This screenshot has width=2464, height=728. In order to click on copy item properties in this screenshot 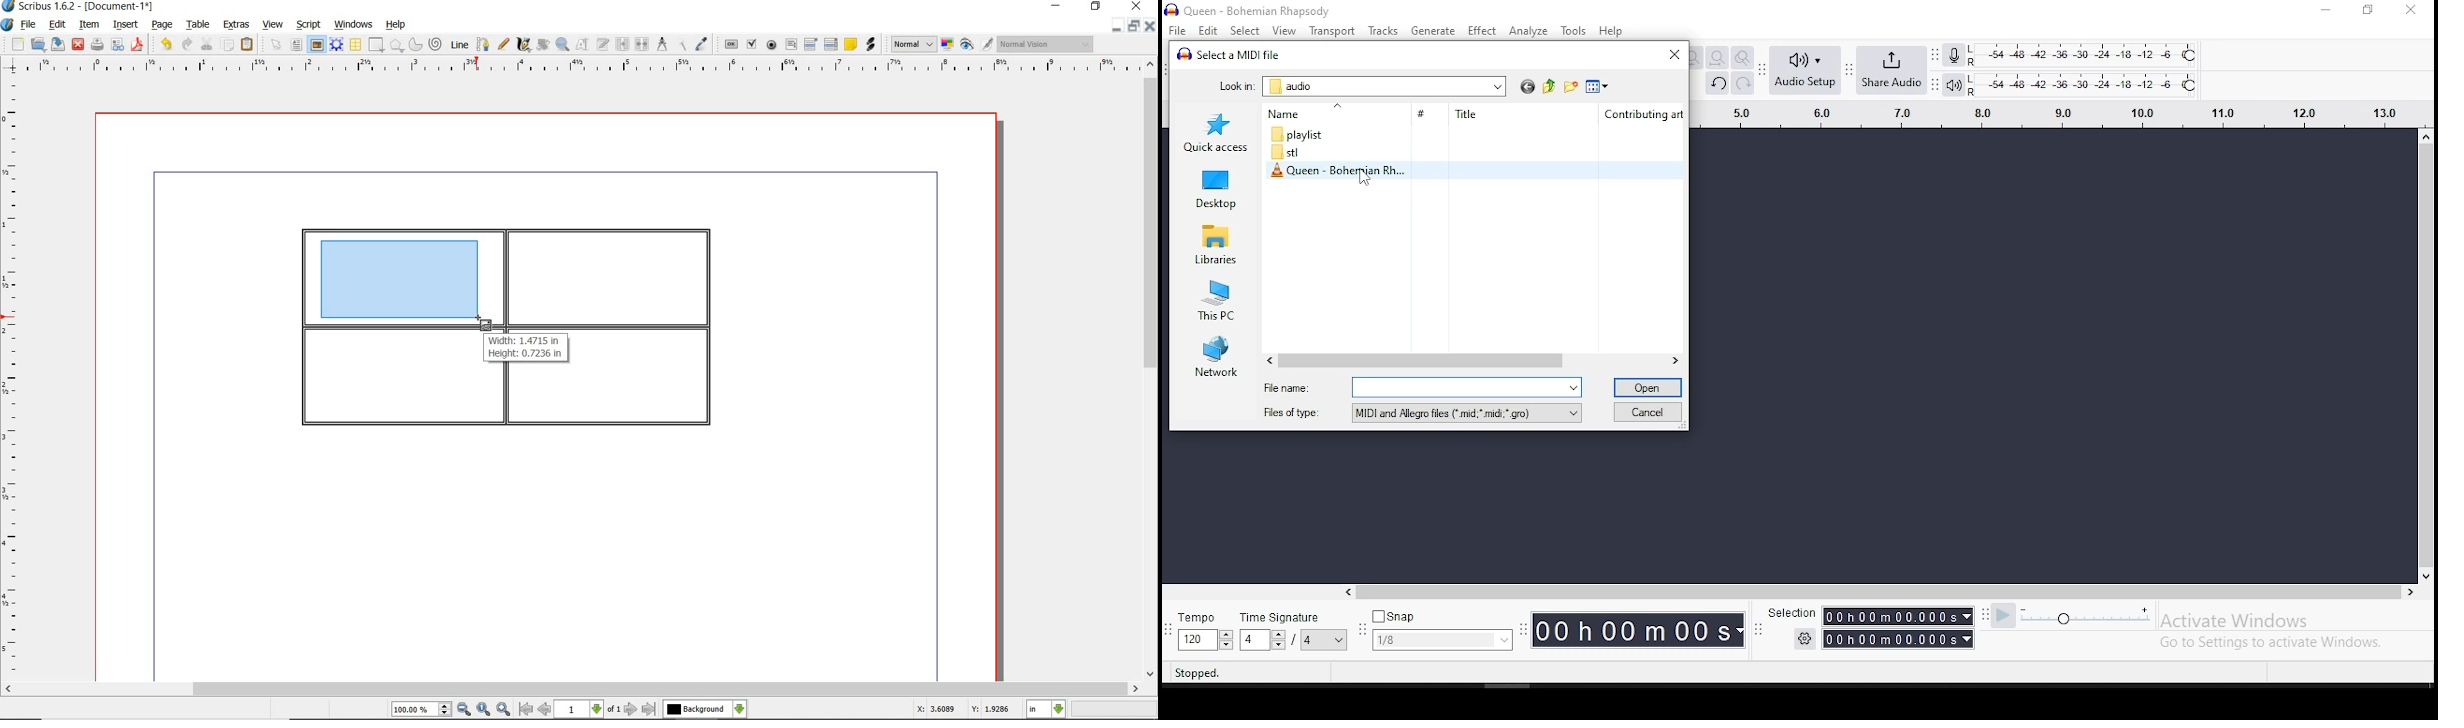, I will do `click(681, 45)`.